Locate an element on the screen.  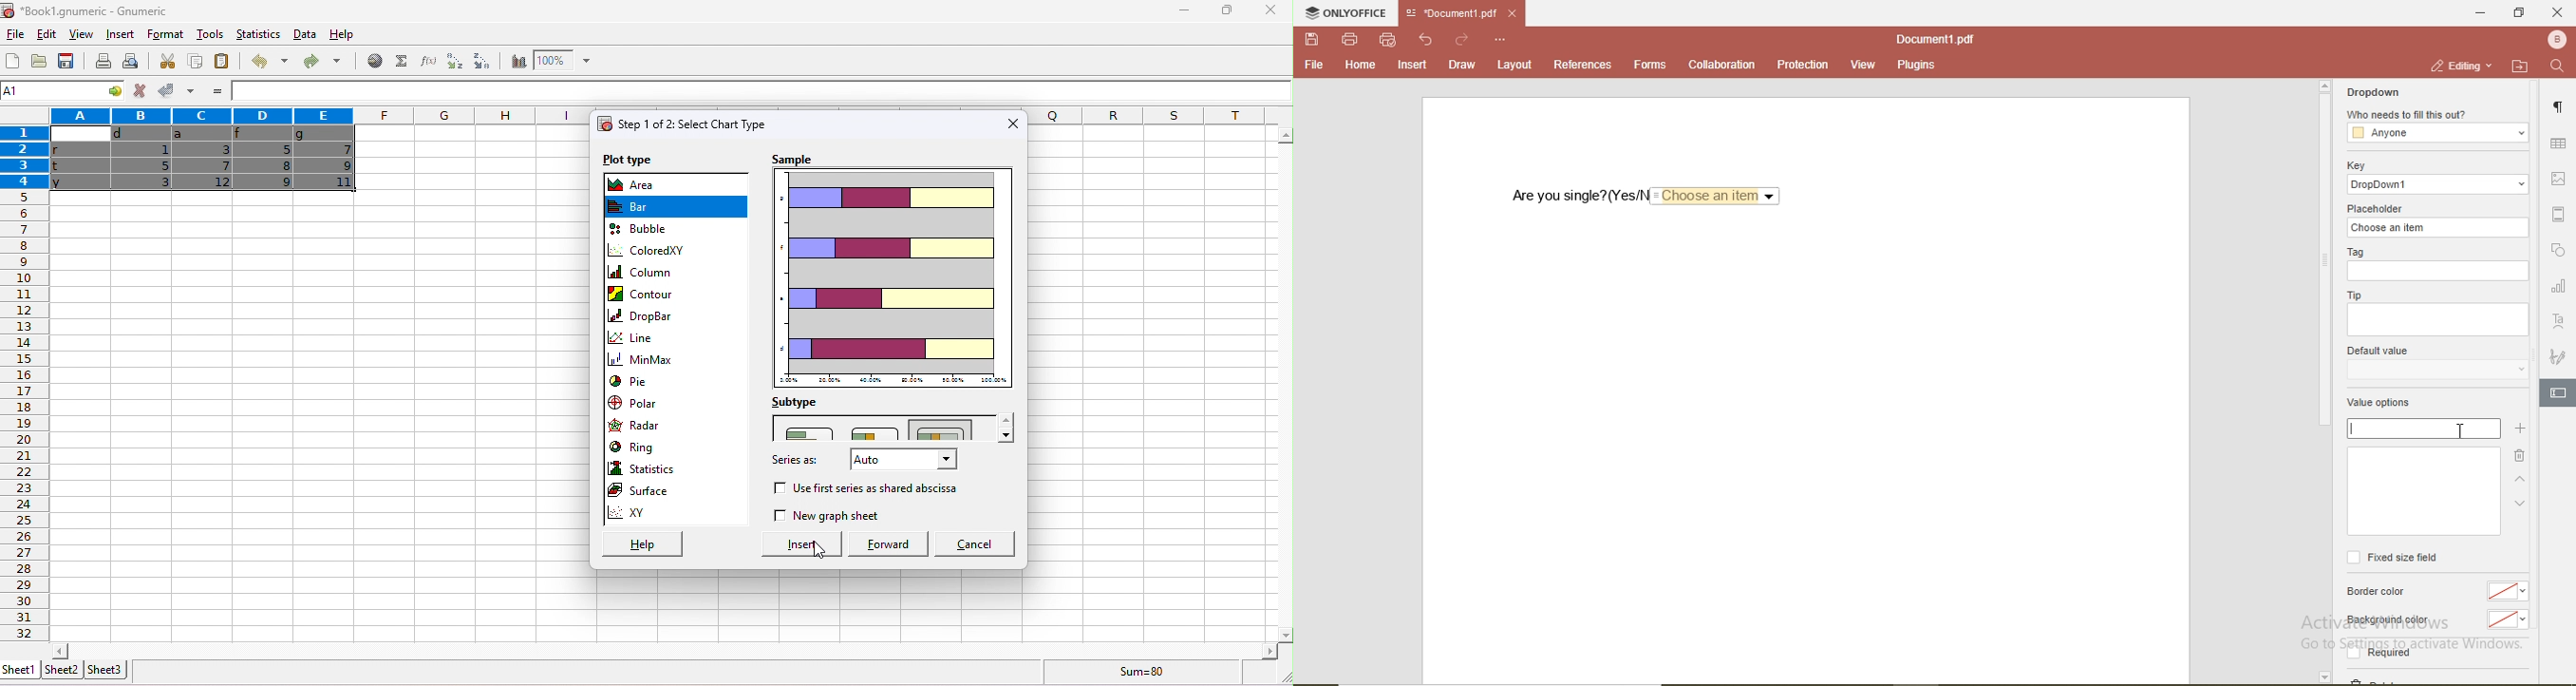
column is located at coordinates (644, 275).